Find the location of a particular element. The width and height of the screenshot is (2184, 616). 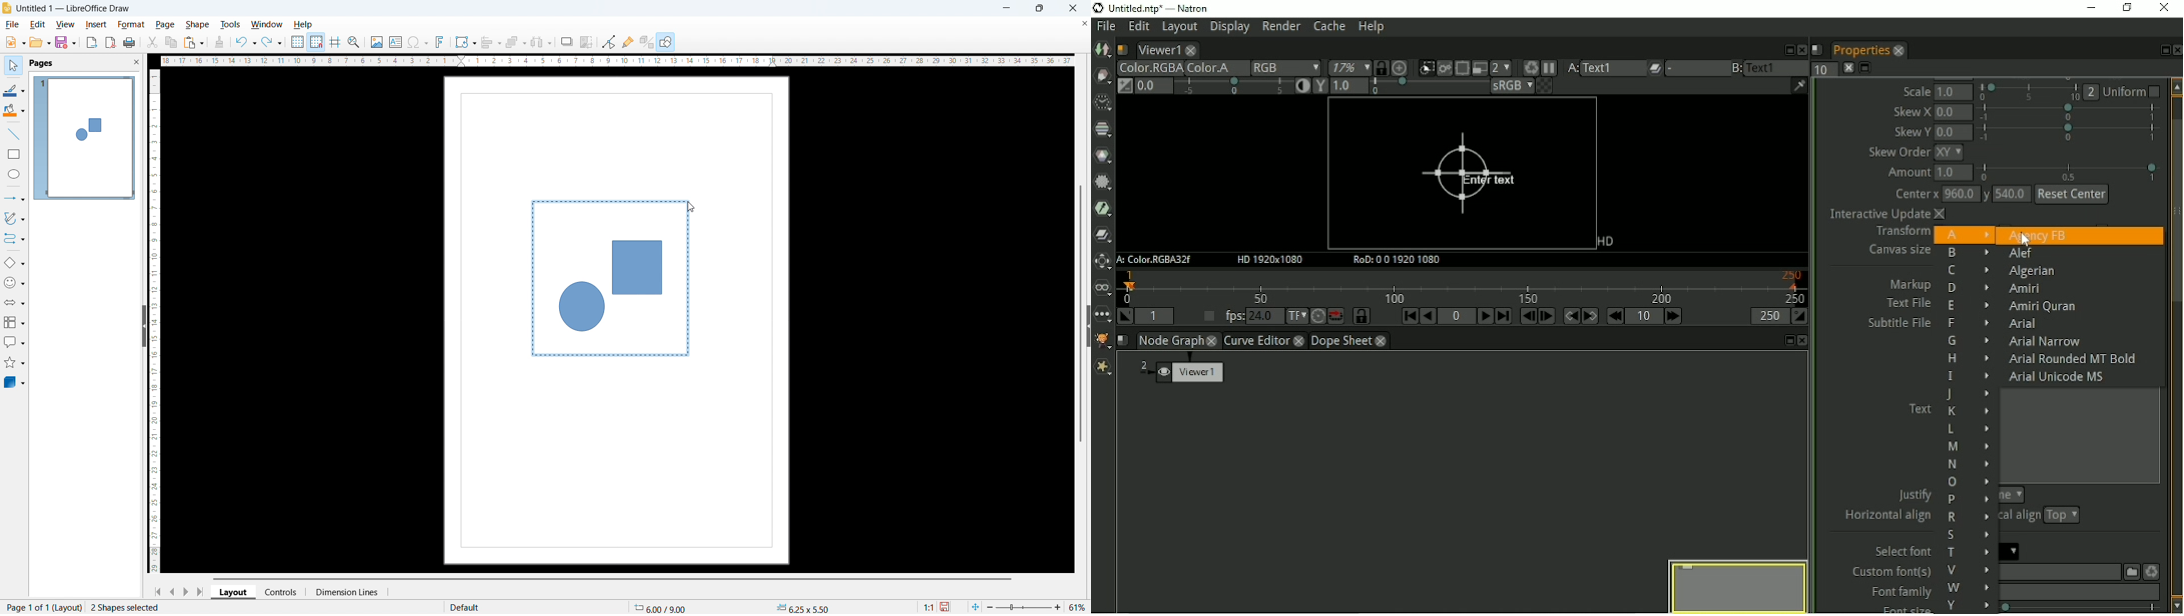

Alef is located at coordinates (2020, 255).